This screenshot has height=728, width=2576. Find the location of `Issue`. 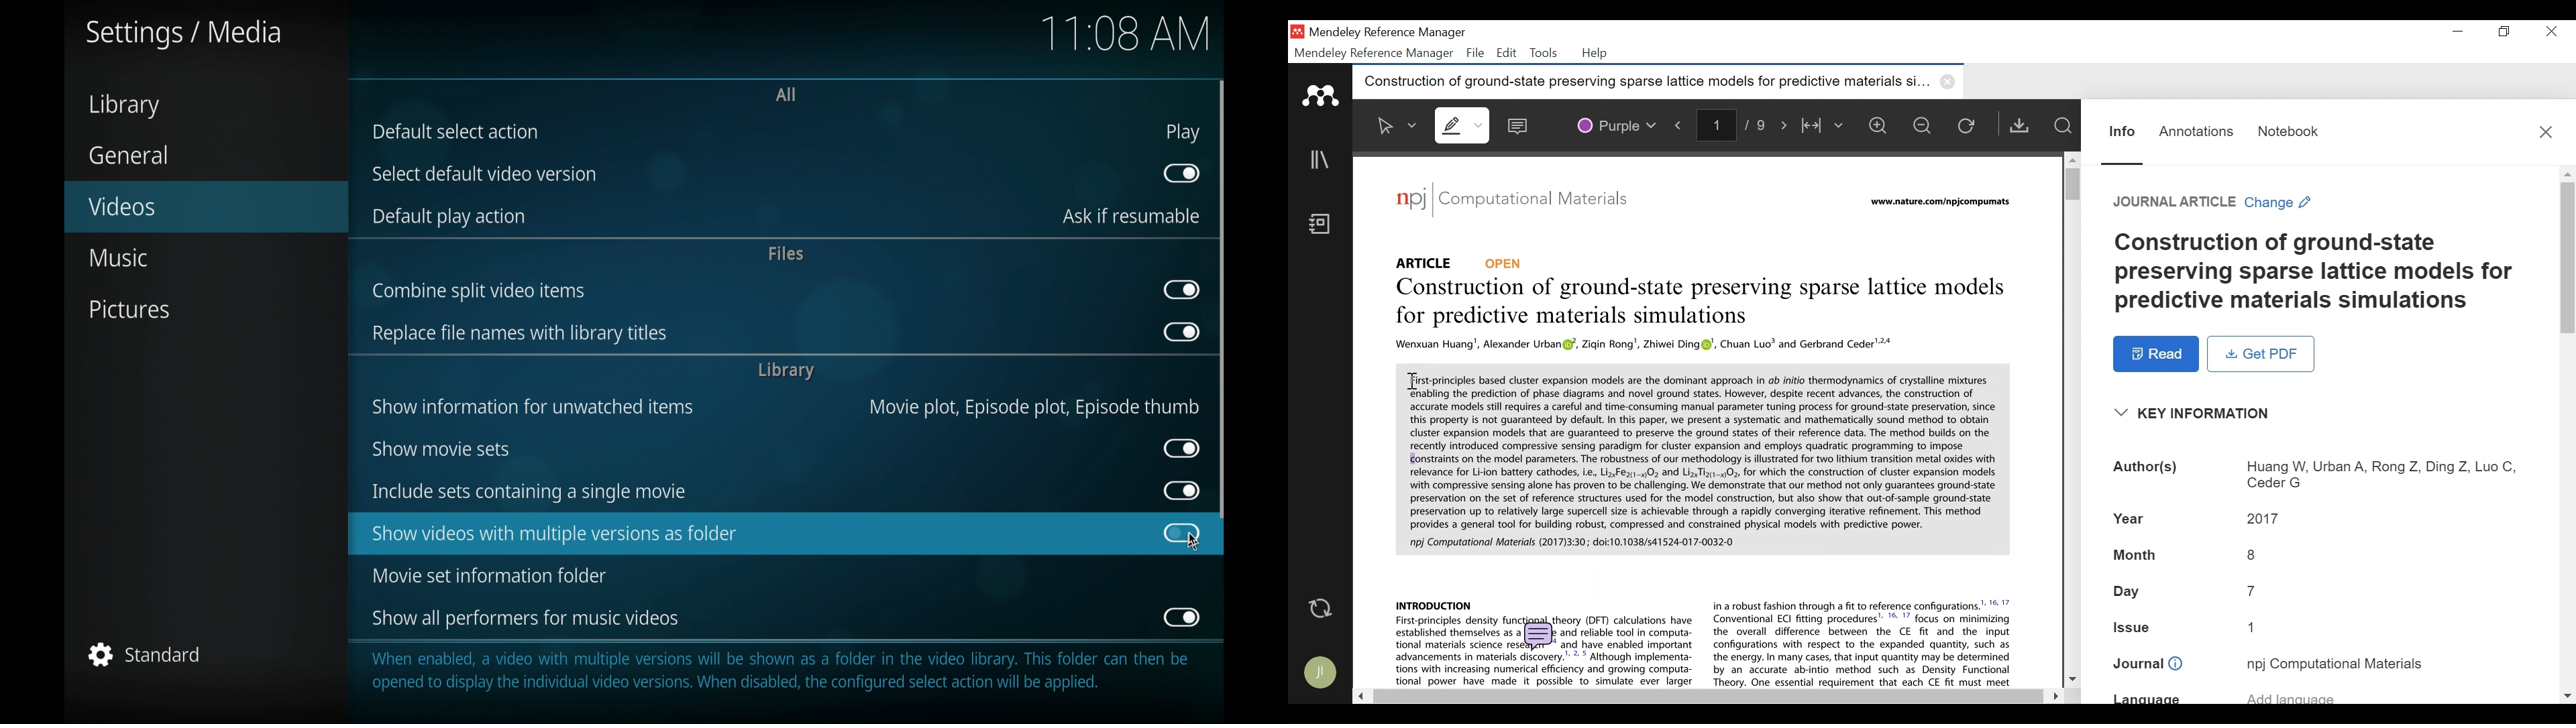

Issue is located at coordinates (2257, 626).